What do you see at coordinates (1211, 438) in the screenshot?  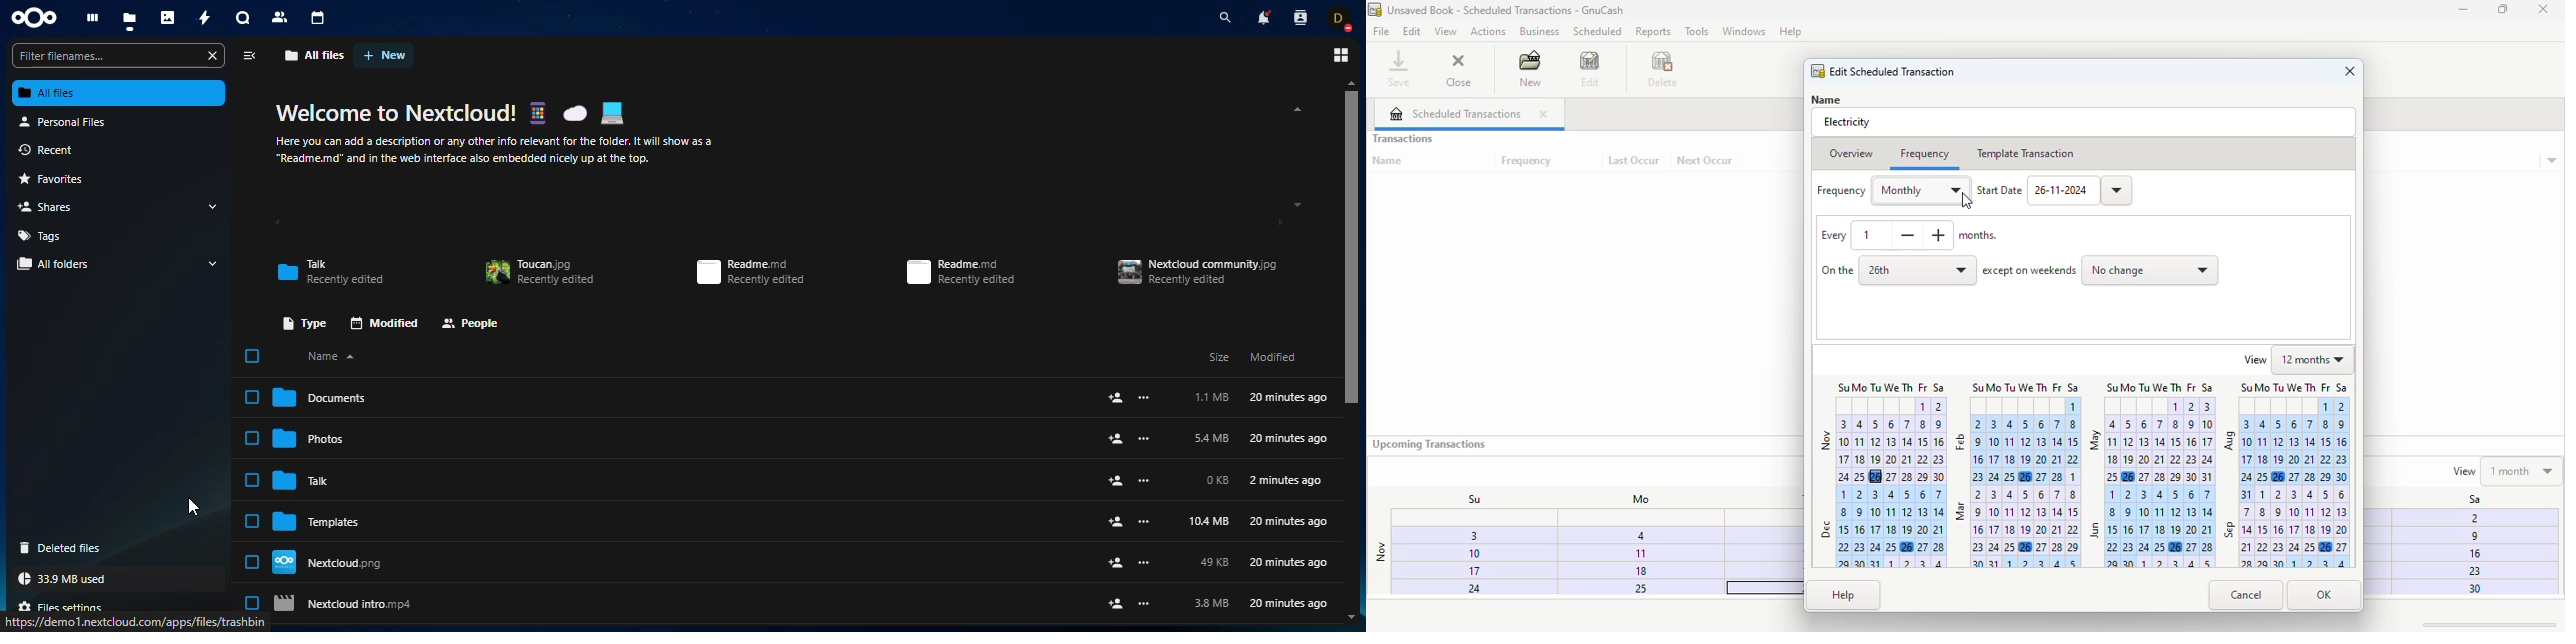 I see `5.4 MB` at bounding box center [1211, 438].